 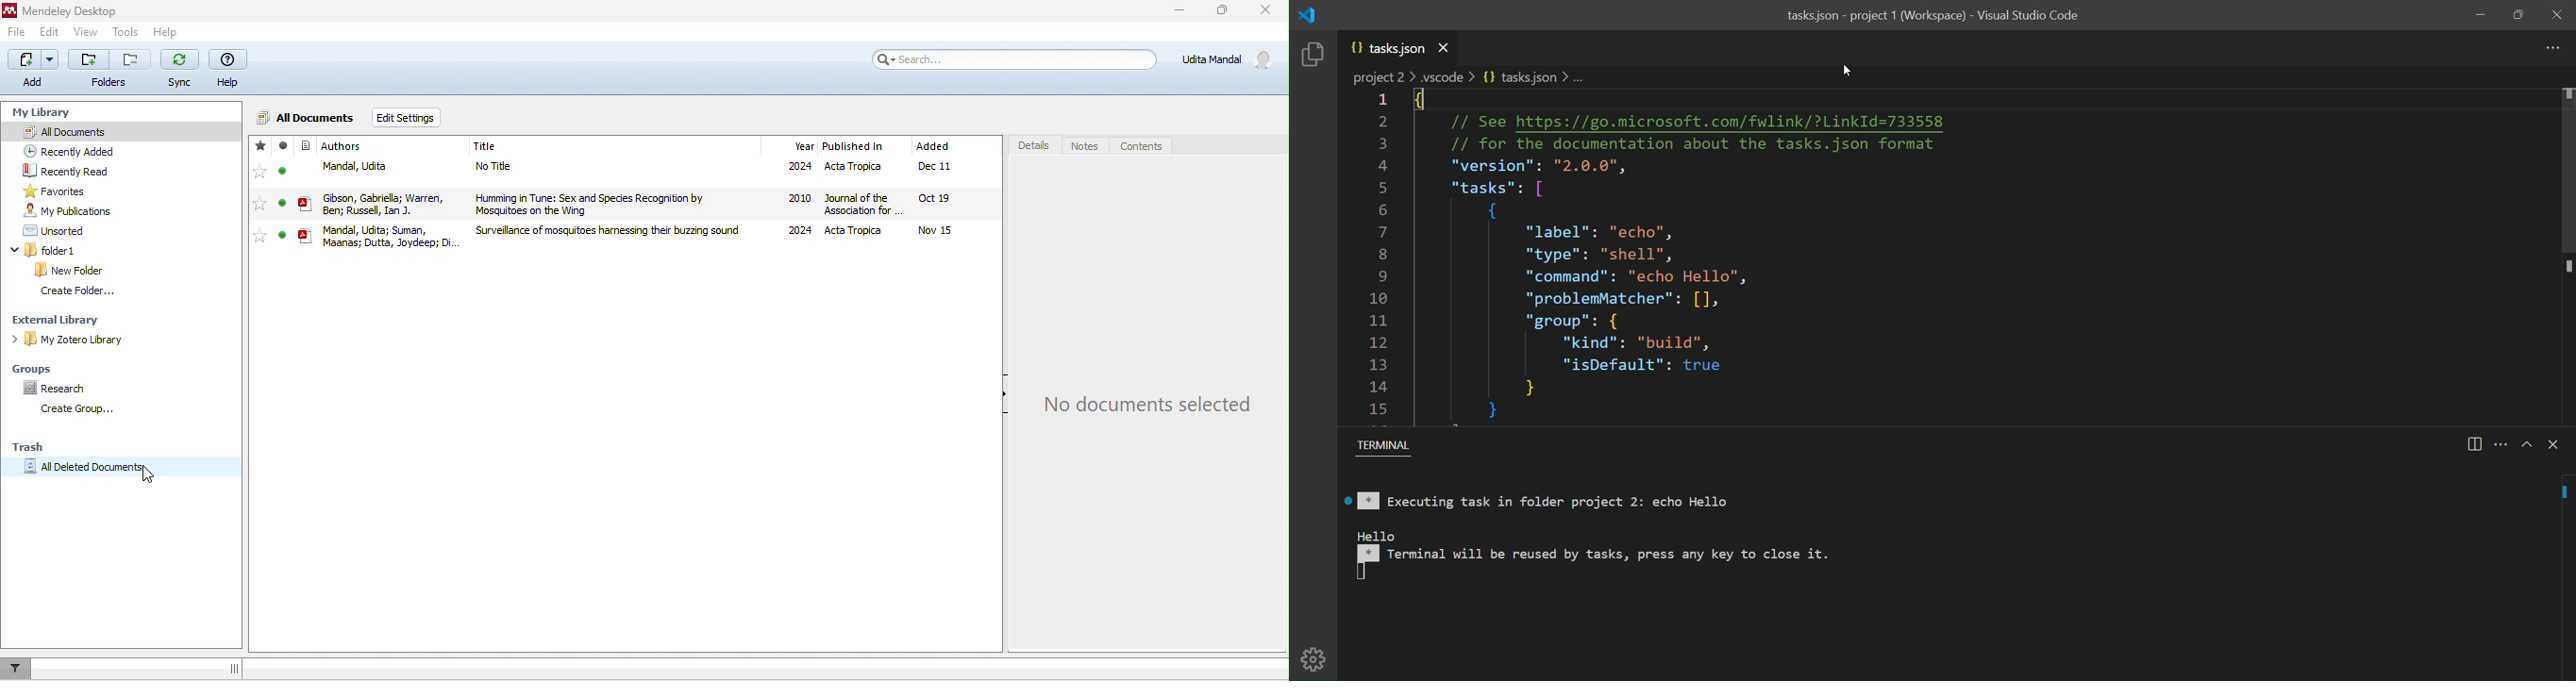 I want to click on no documents selected, so click(x=1155, y=390).